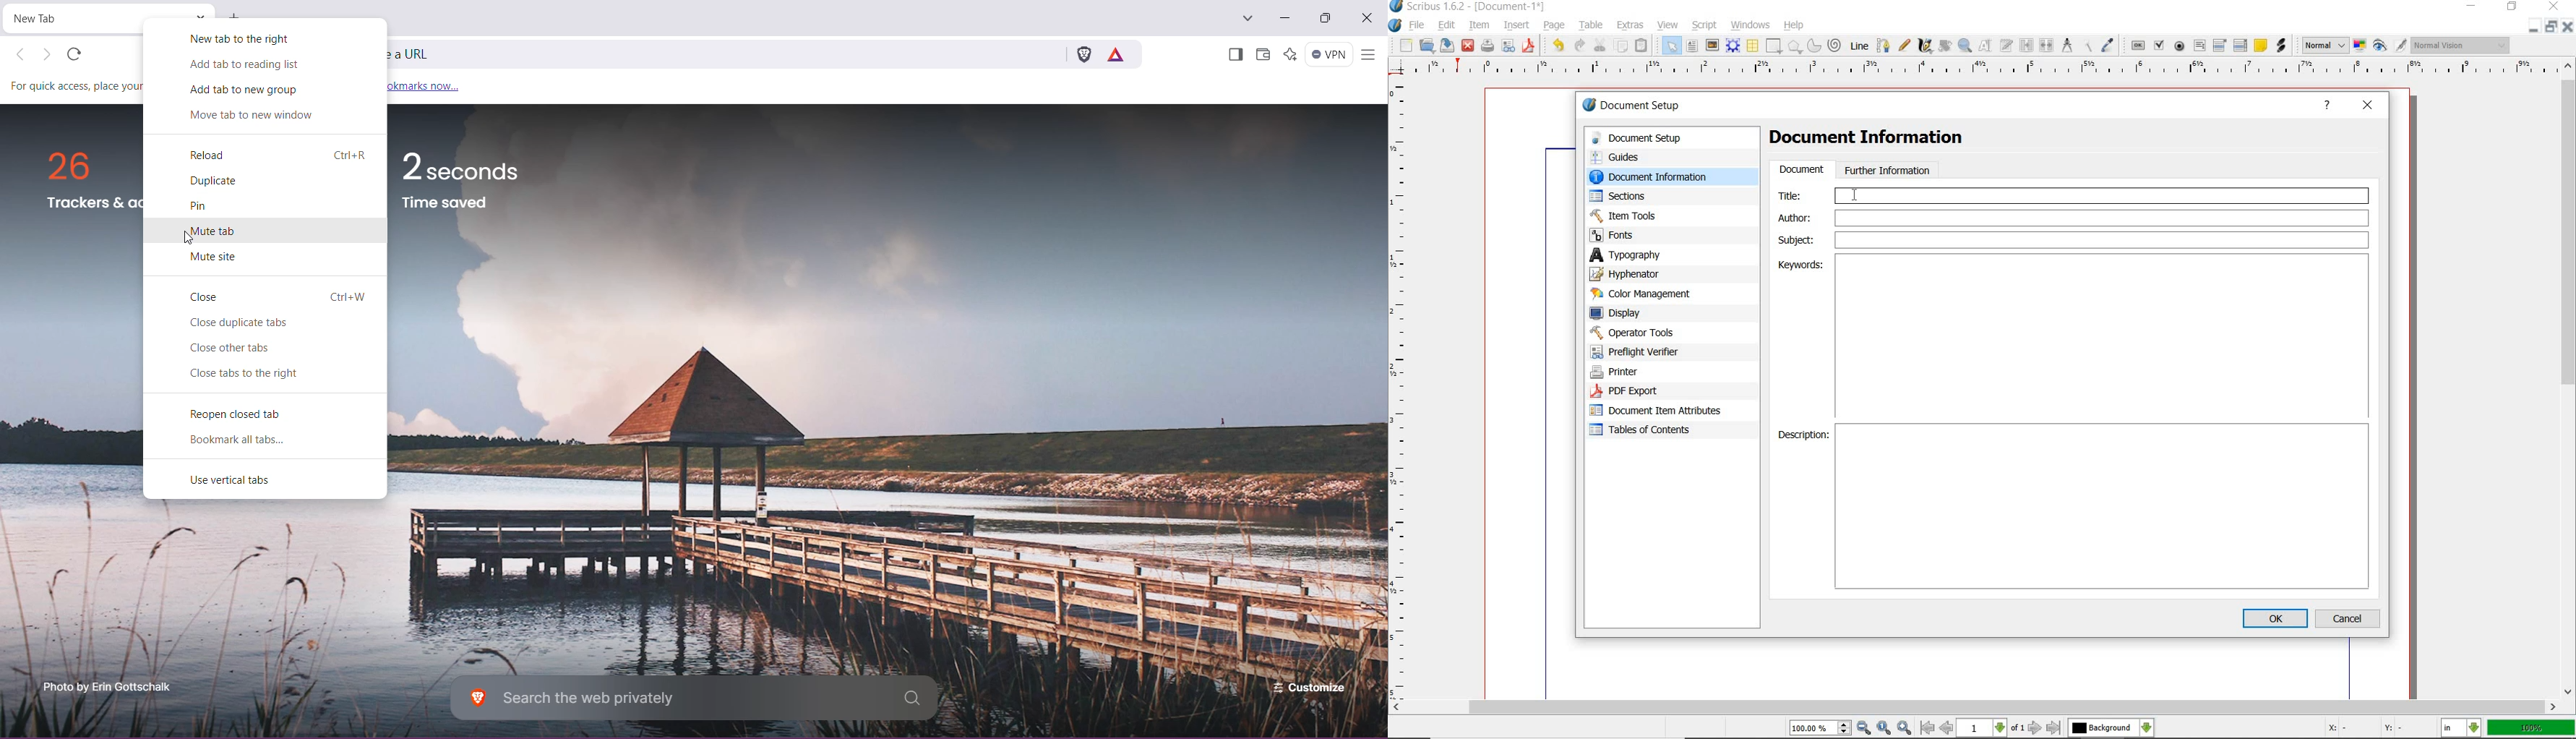 Image resolution: width=2576 pixels, height=756 pixels. What do you see at coordinates (242, 323) in the screenshot?
I see `Close duplicate tabs` at bounding box center [242, 323].